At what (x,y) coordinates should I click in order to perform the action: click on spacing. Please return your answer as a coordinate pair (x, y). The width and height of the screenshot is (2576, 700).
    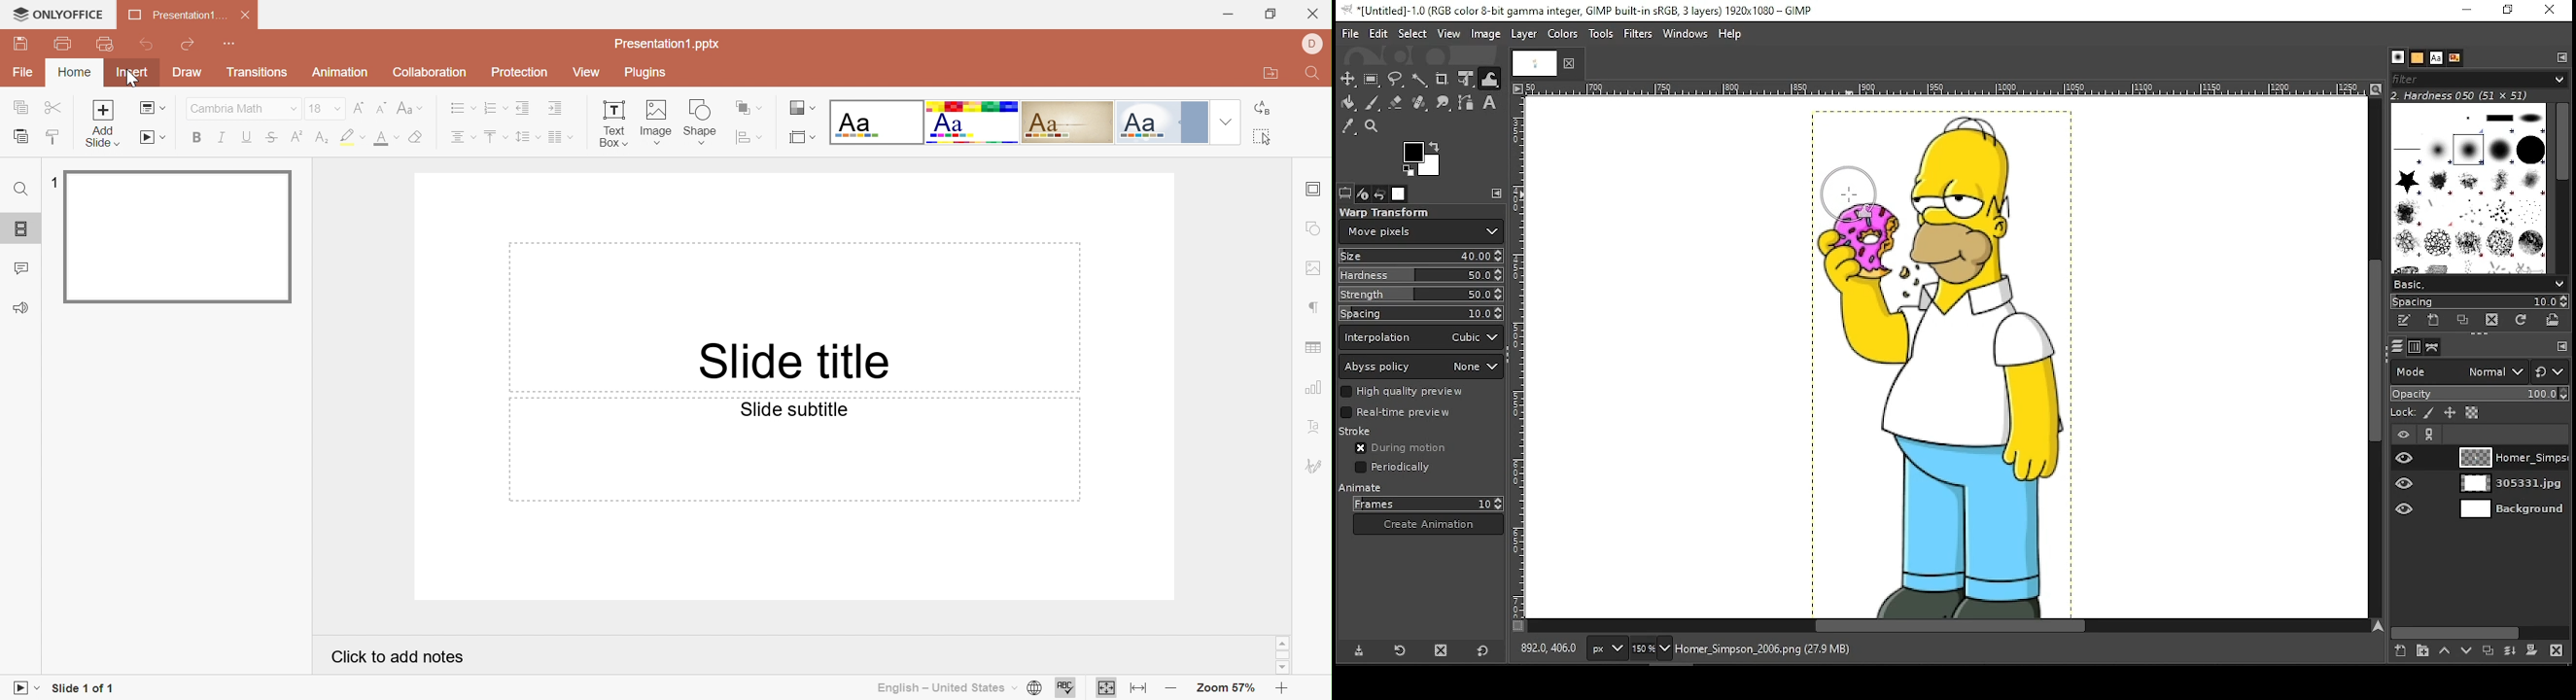
    Looking at the image, I should click on (1422, 312).